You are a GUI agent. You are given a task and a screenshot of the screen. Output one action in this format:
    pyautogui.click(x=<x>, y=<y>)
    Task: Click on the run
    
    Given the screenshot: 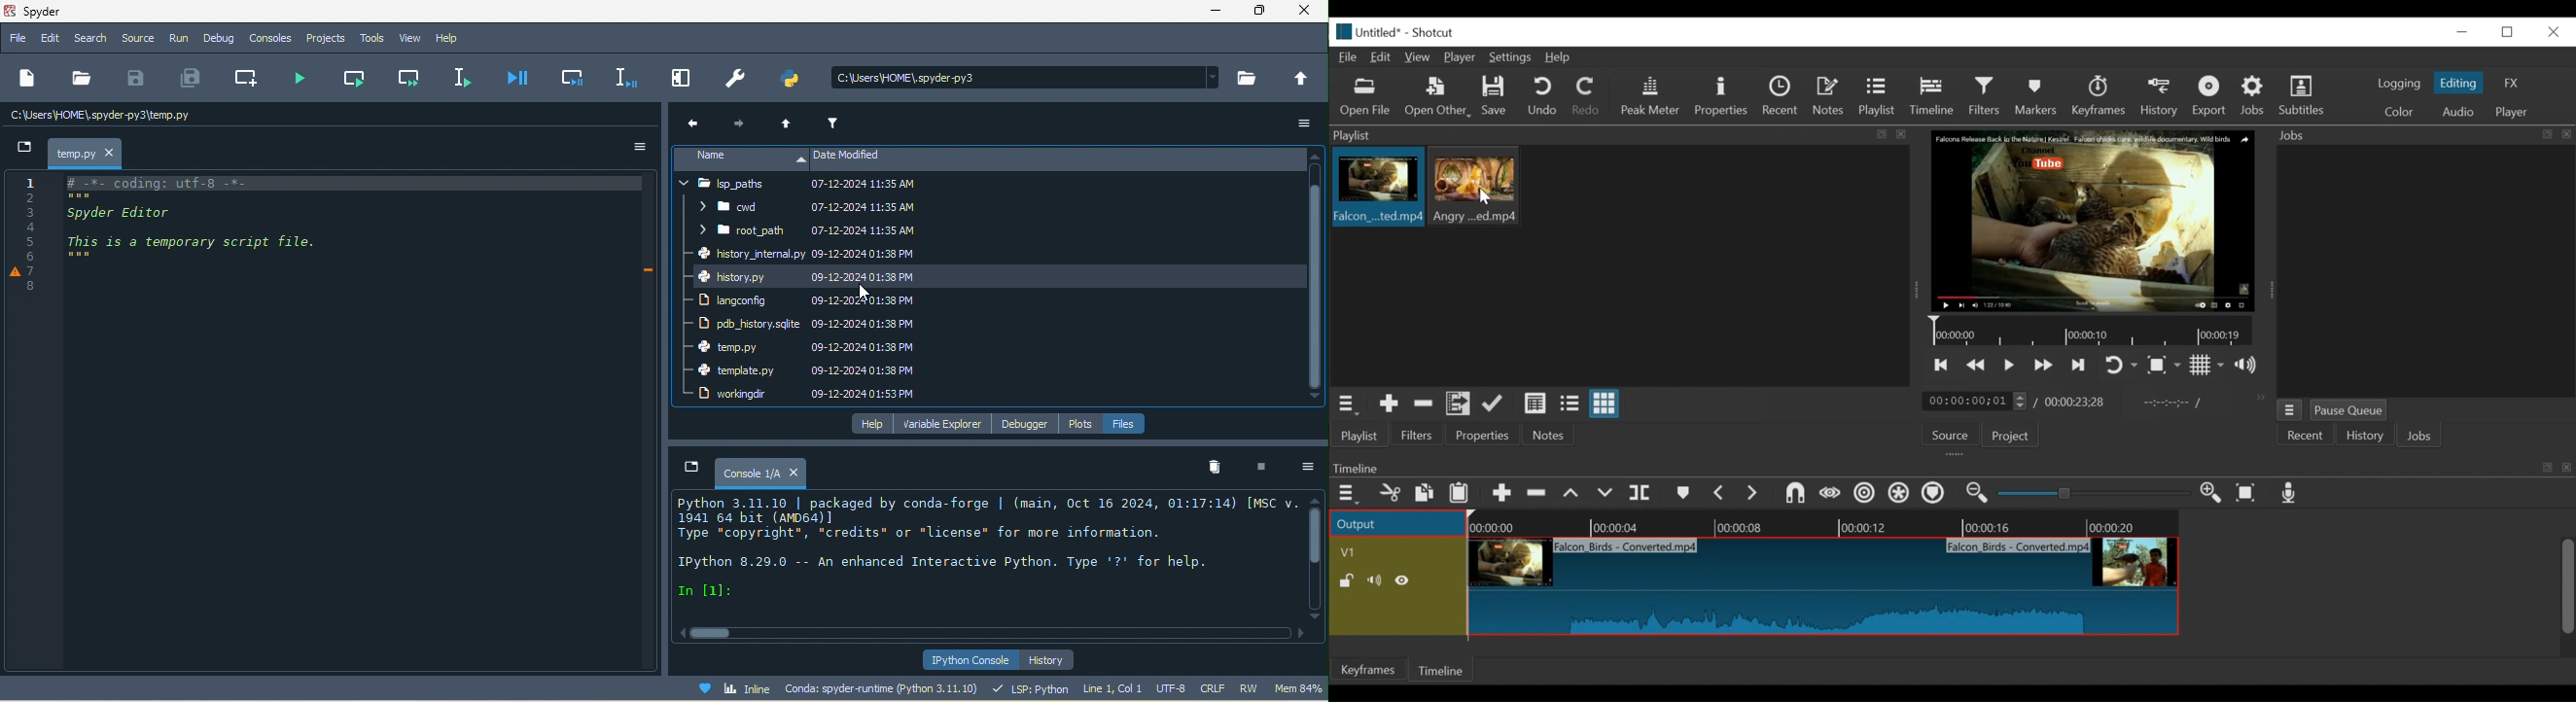 What is the action you would take?
    pyautogui.click(x=176, y=37)
    